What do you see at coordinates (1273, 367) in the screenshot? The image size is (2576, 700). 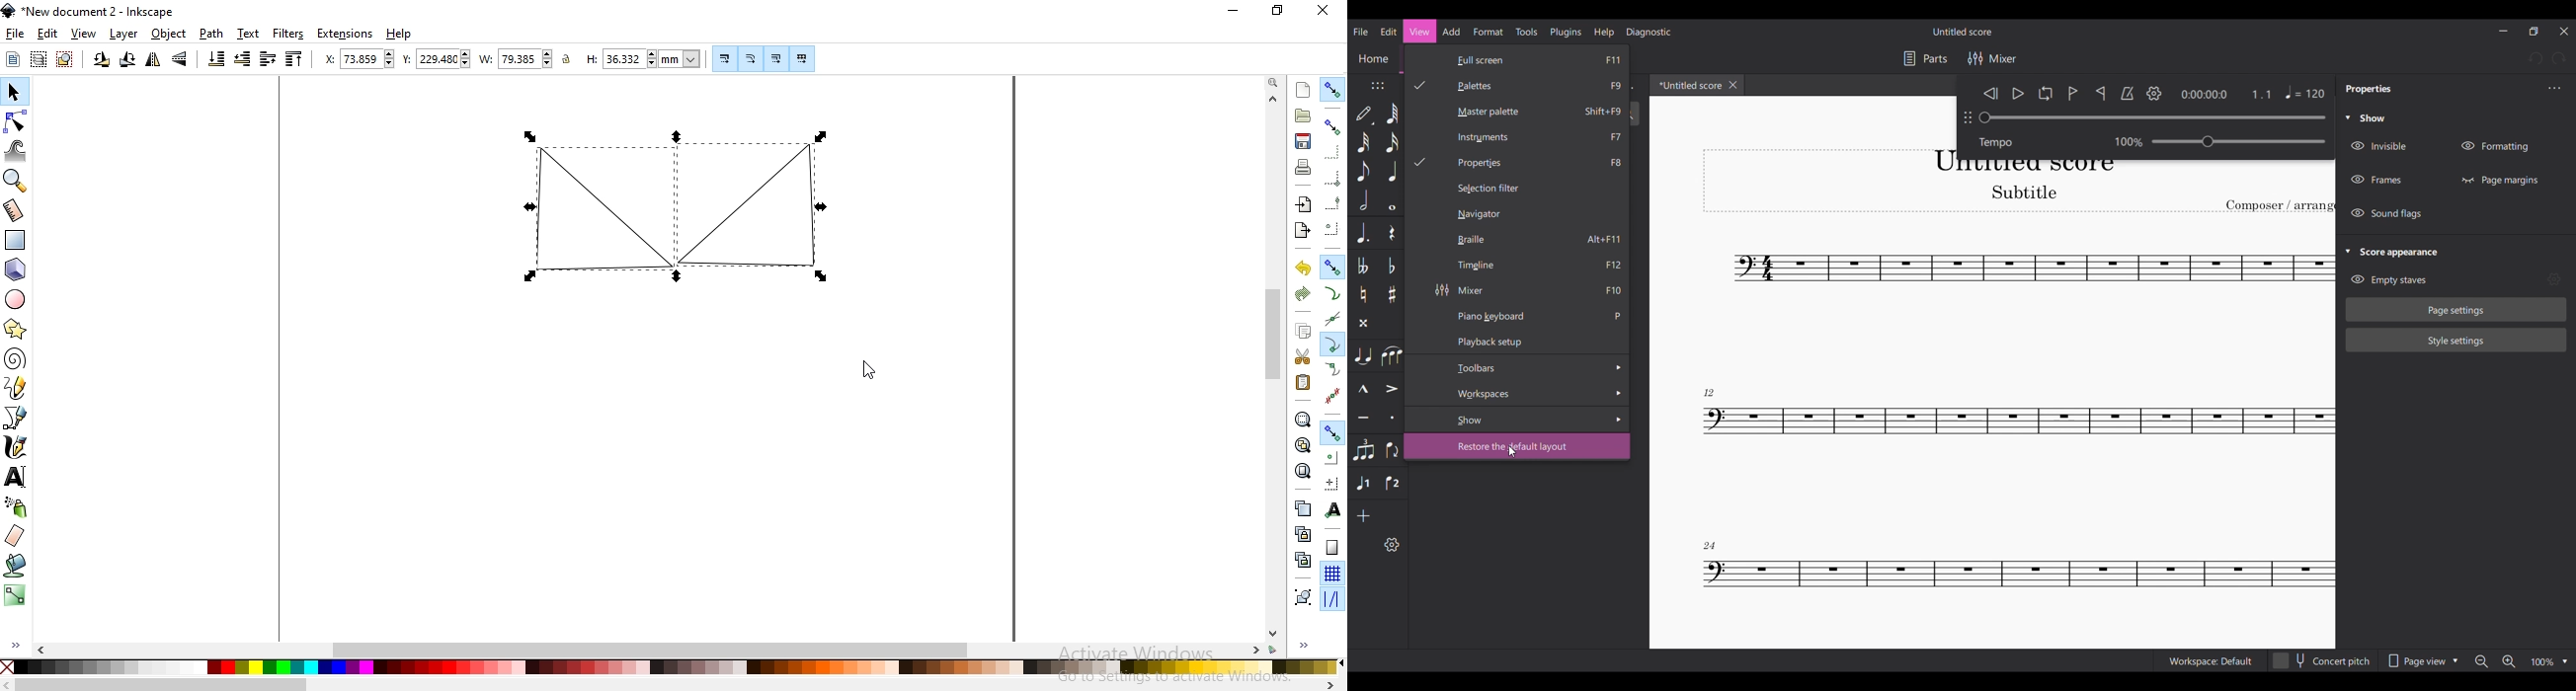 I see `scrollbar` at bounding box center [1273, 367].